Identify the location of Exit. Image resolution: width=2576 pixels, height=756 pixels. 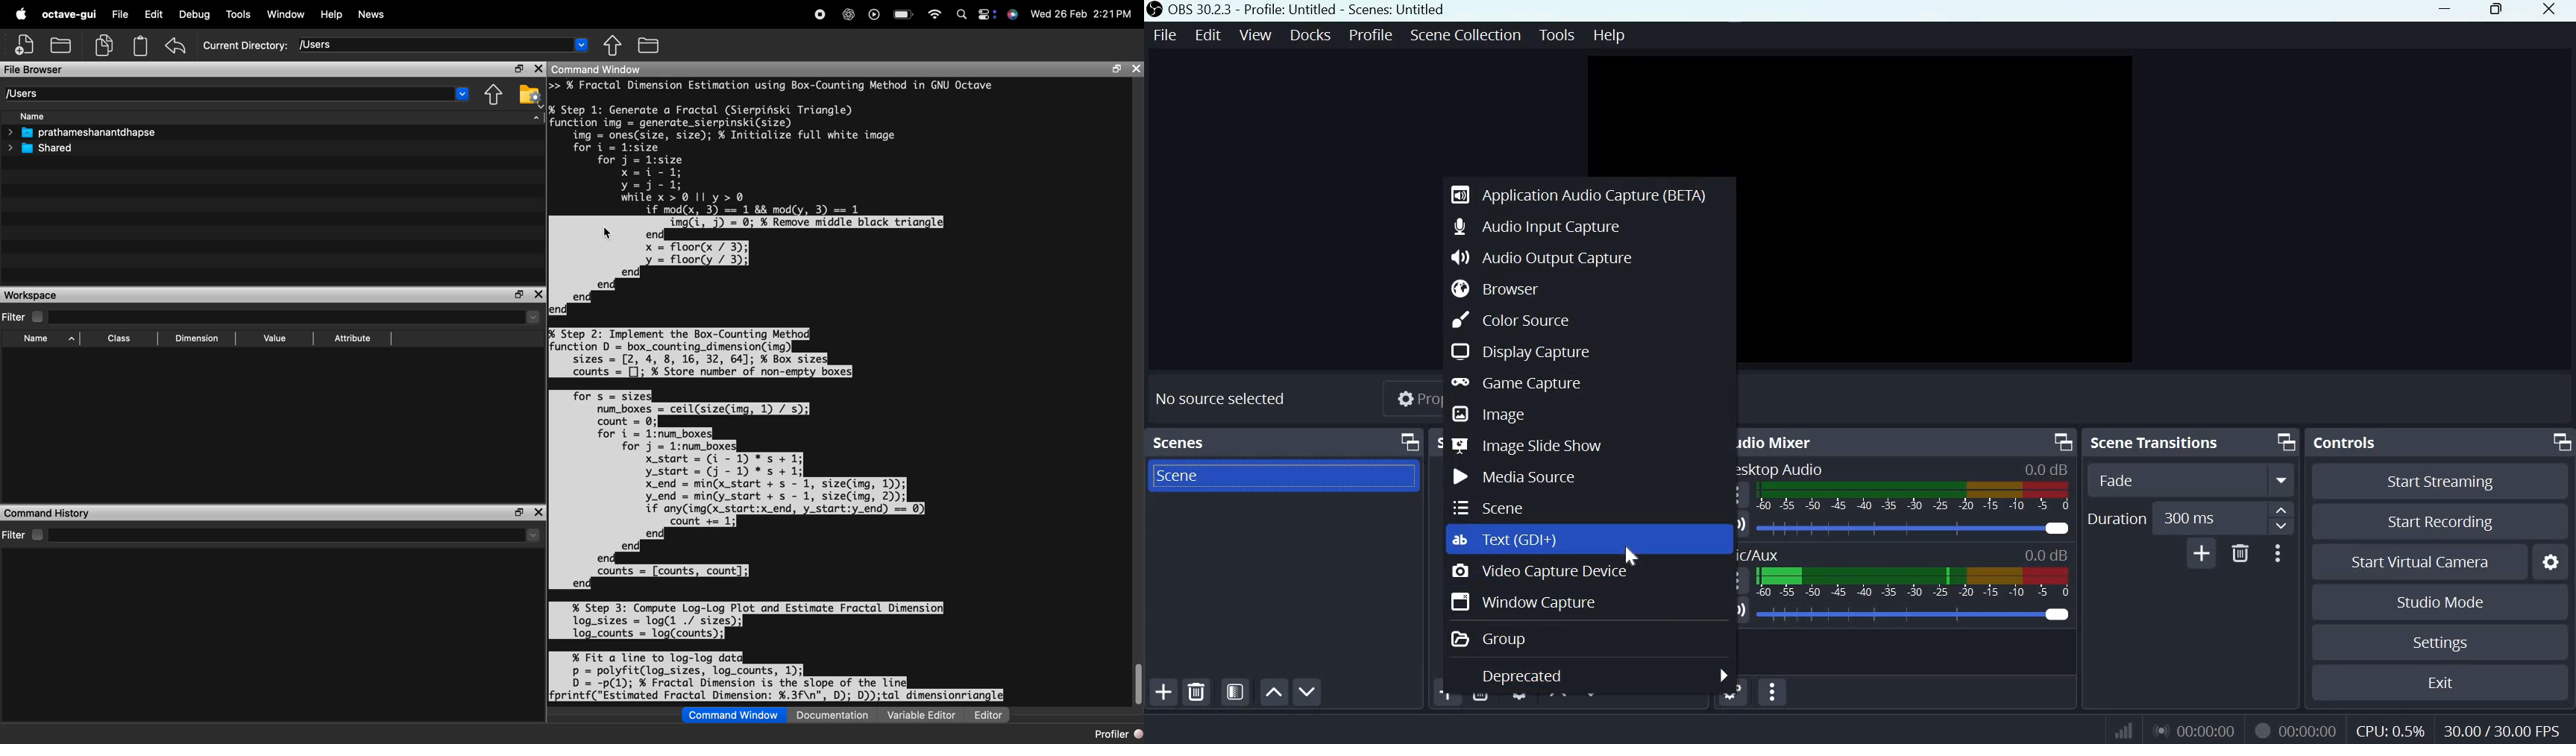
(2444, 683).